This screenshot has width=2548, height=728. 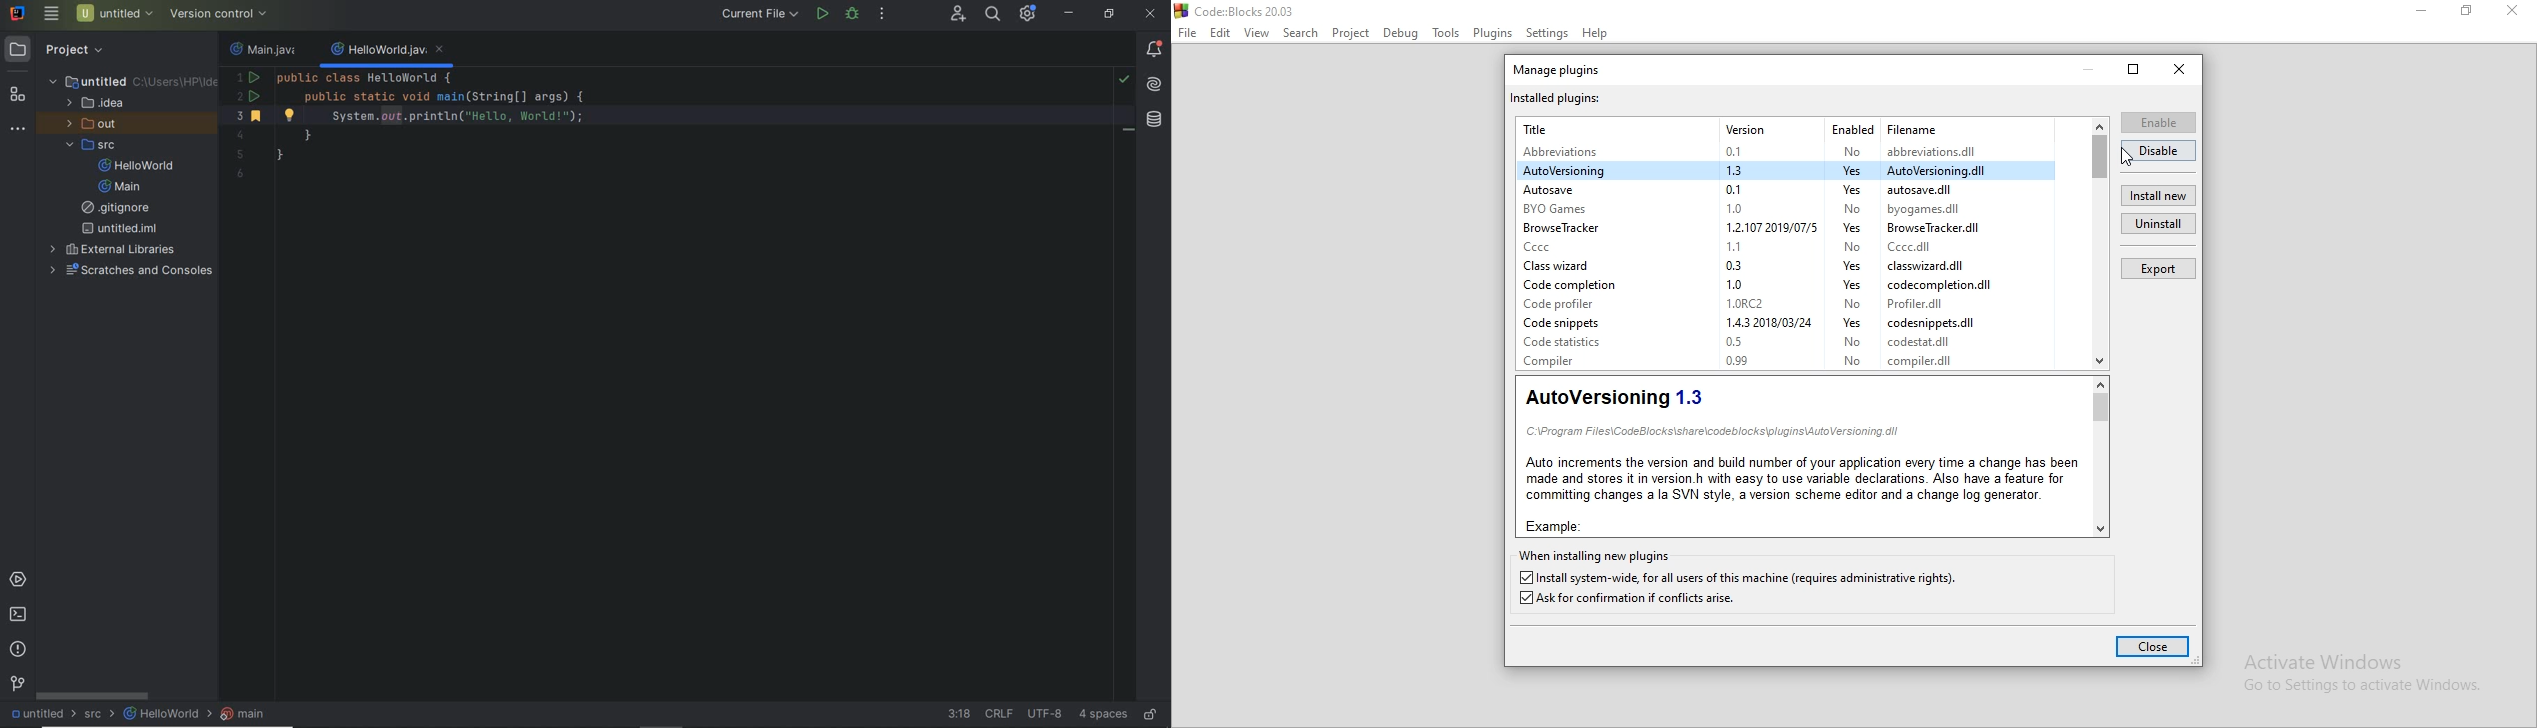 I want to click on C:\Program Files\CodeBlocks\share\codeblocks\plugins\AutoVersioning. dil, so click(x=1713, y=432).